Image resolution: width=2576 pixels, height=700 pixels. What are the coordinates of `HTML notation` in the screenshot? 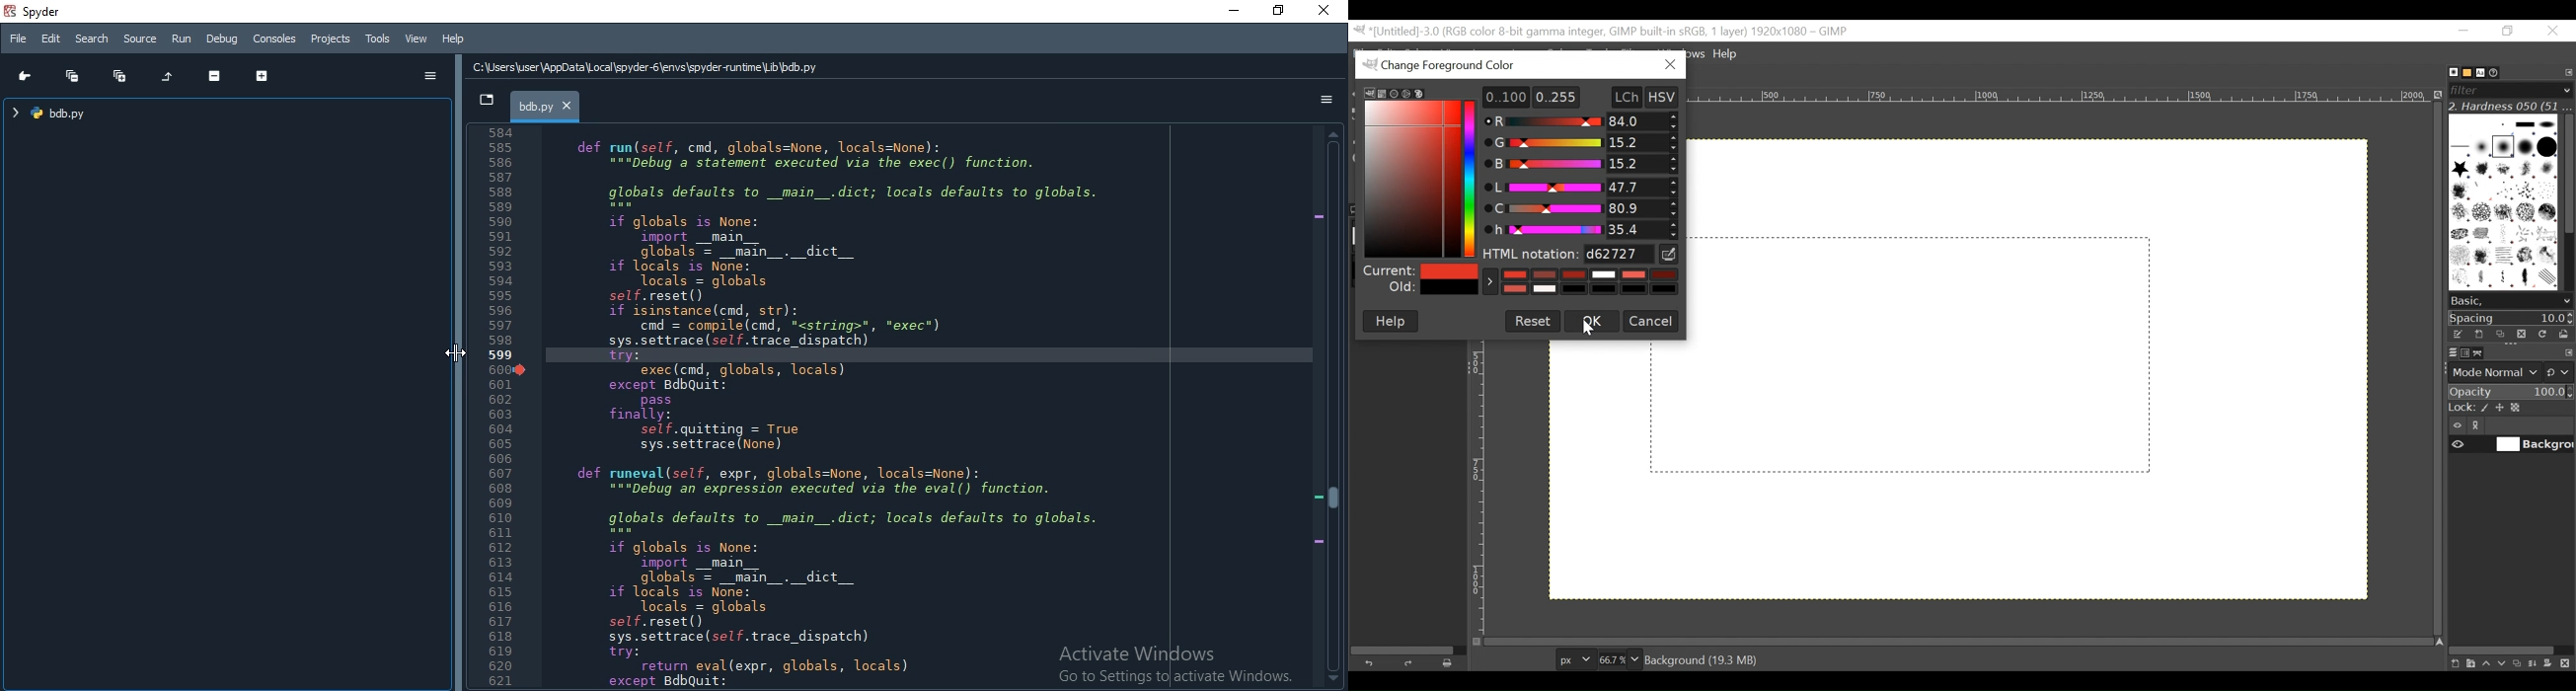 It's located at (1568, 254).